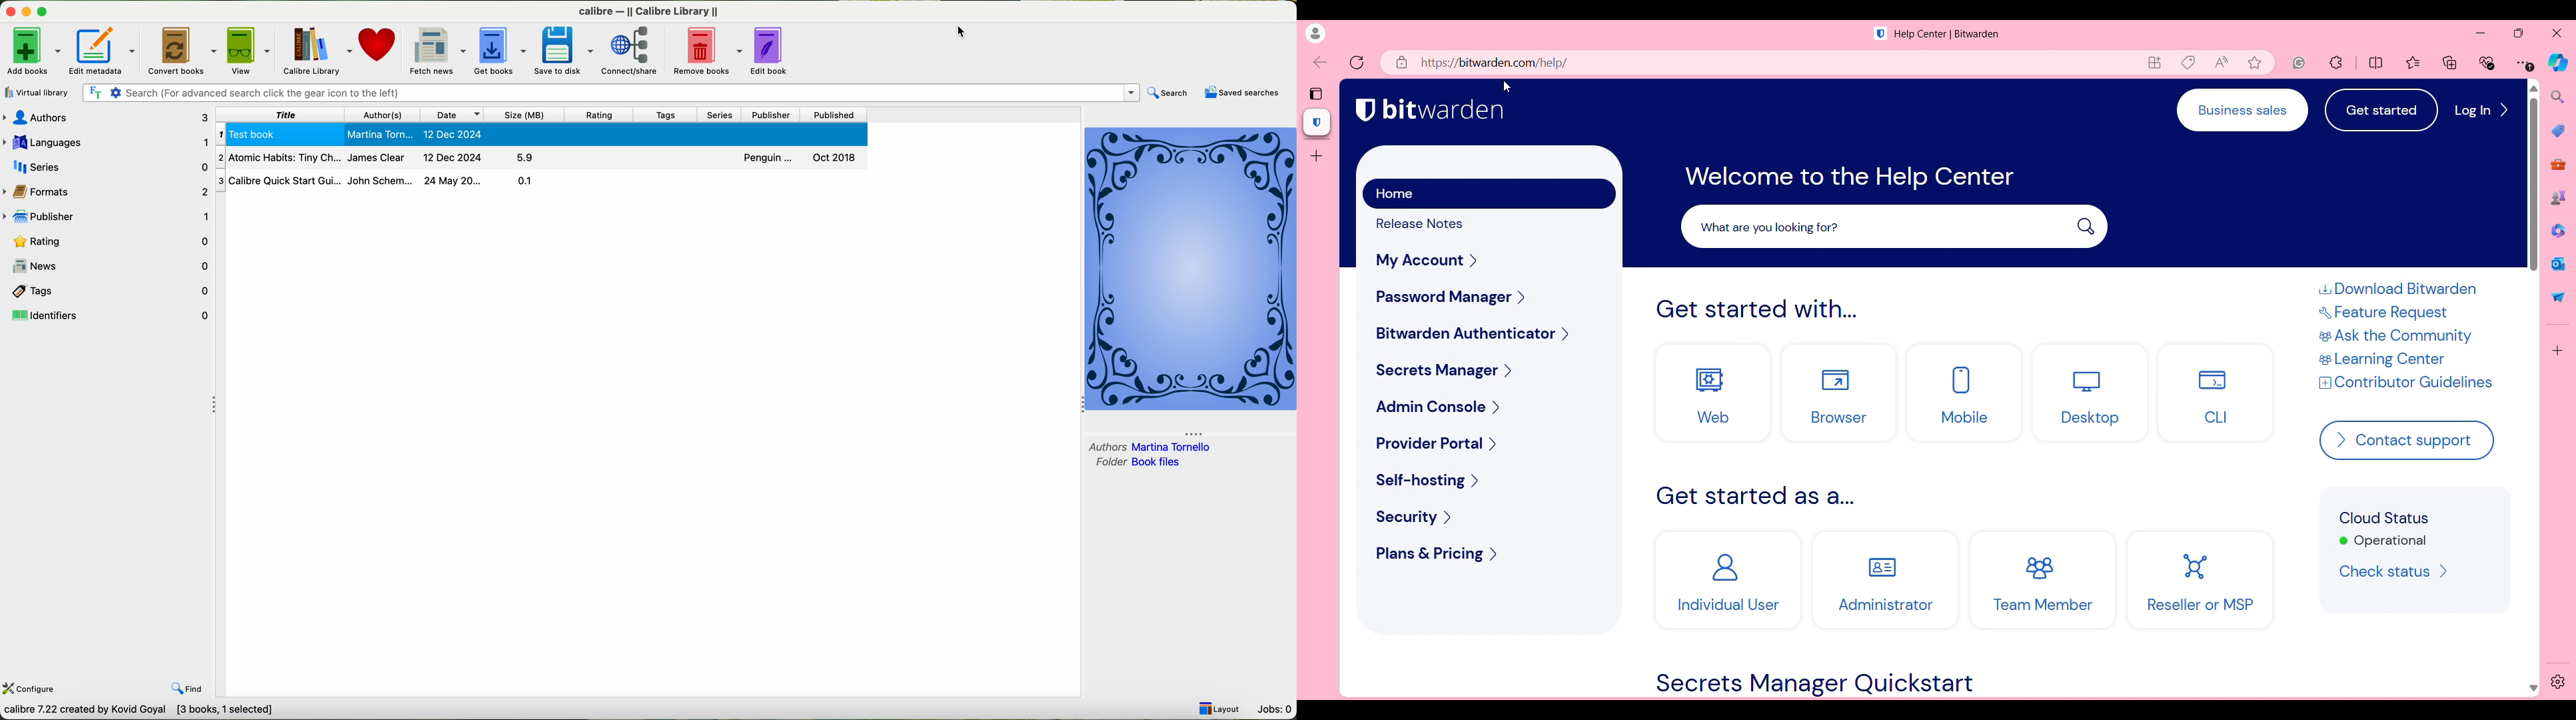  Describe the element at coordinates (1490, 333) in the screenshot. I see `Bitwarden authenticator` at that location.